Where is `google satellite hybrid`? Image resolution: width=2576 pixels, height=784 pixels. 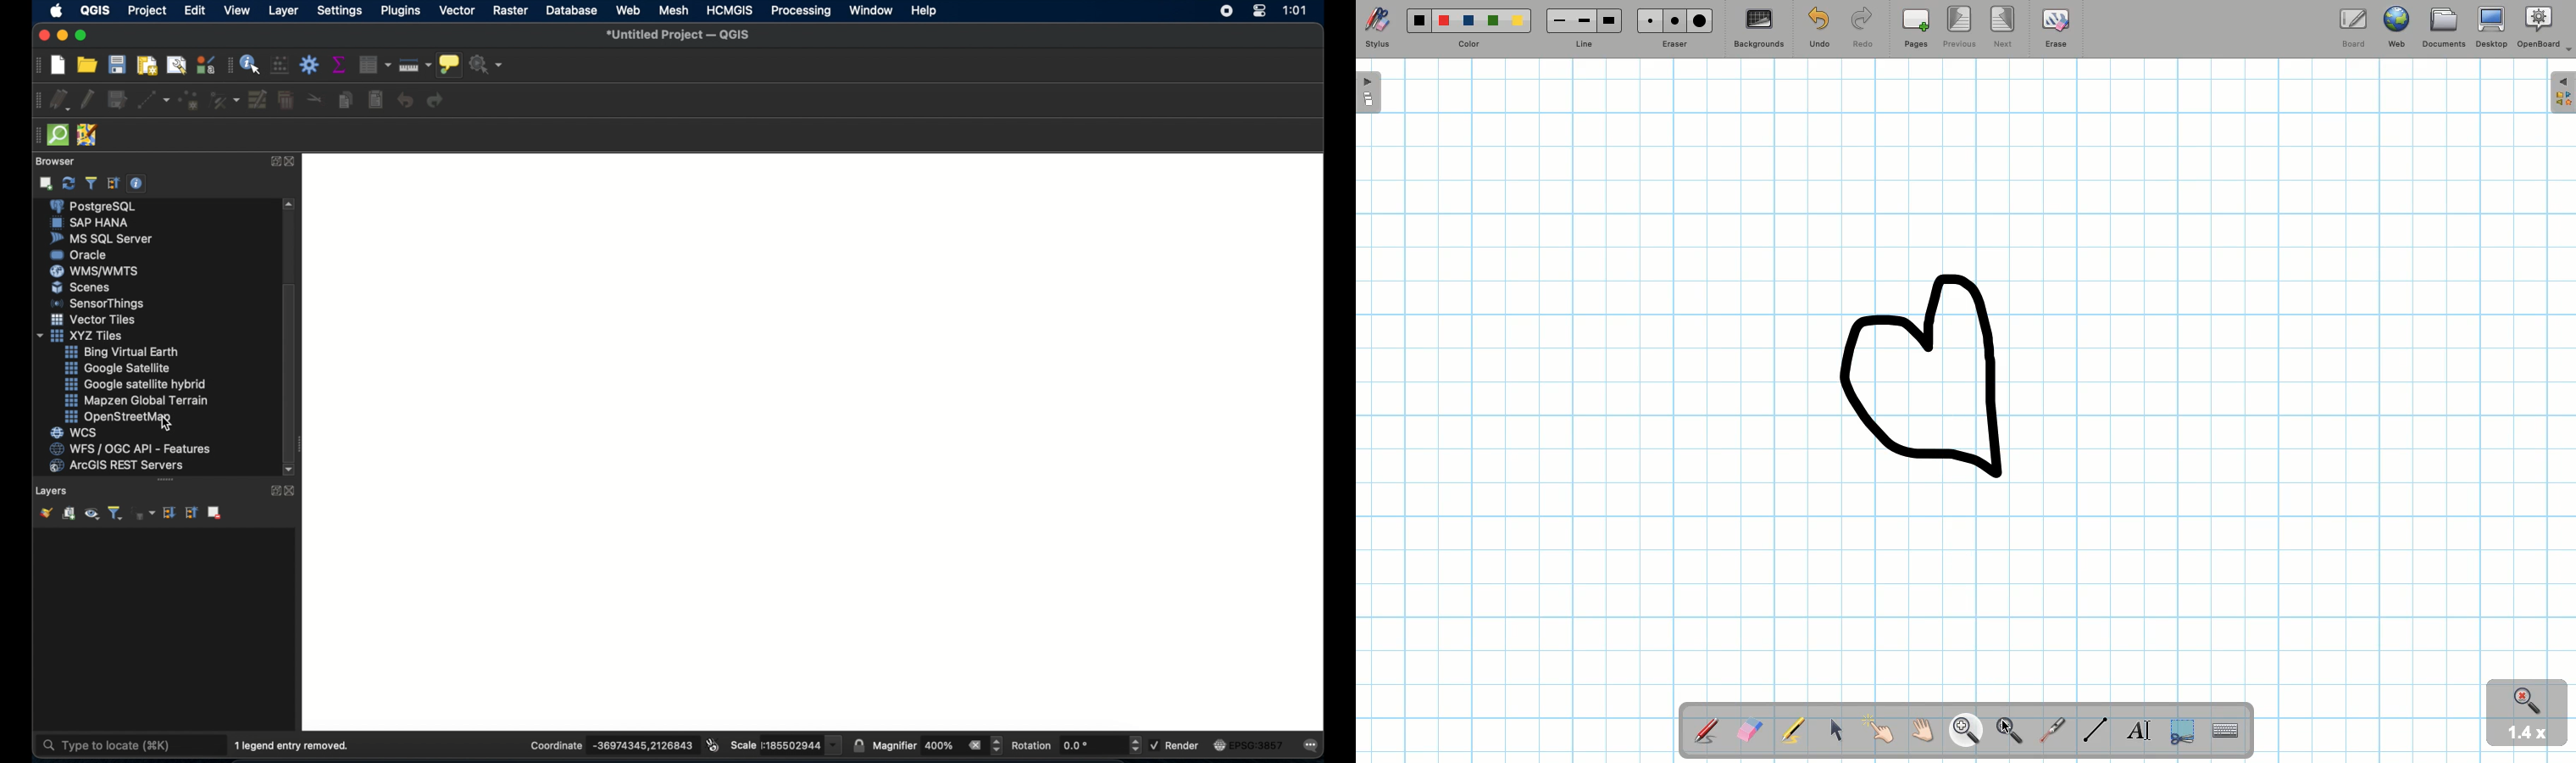 google satellite hybrid is located at coordinates (133, 385).